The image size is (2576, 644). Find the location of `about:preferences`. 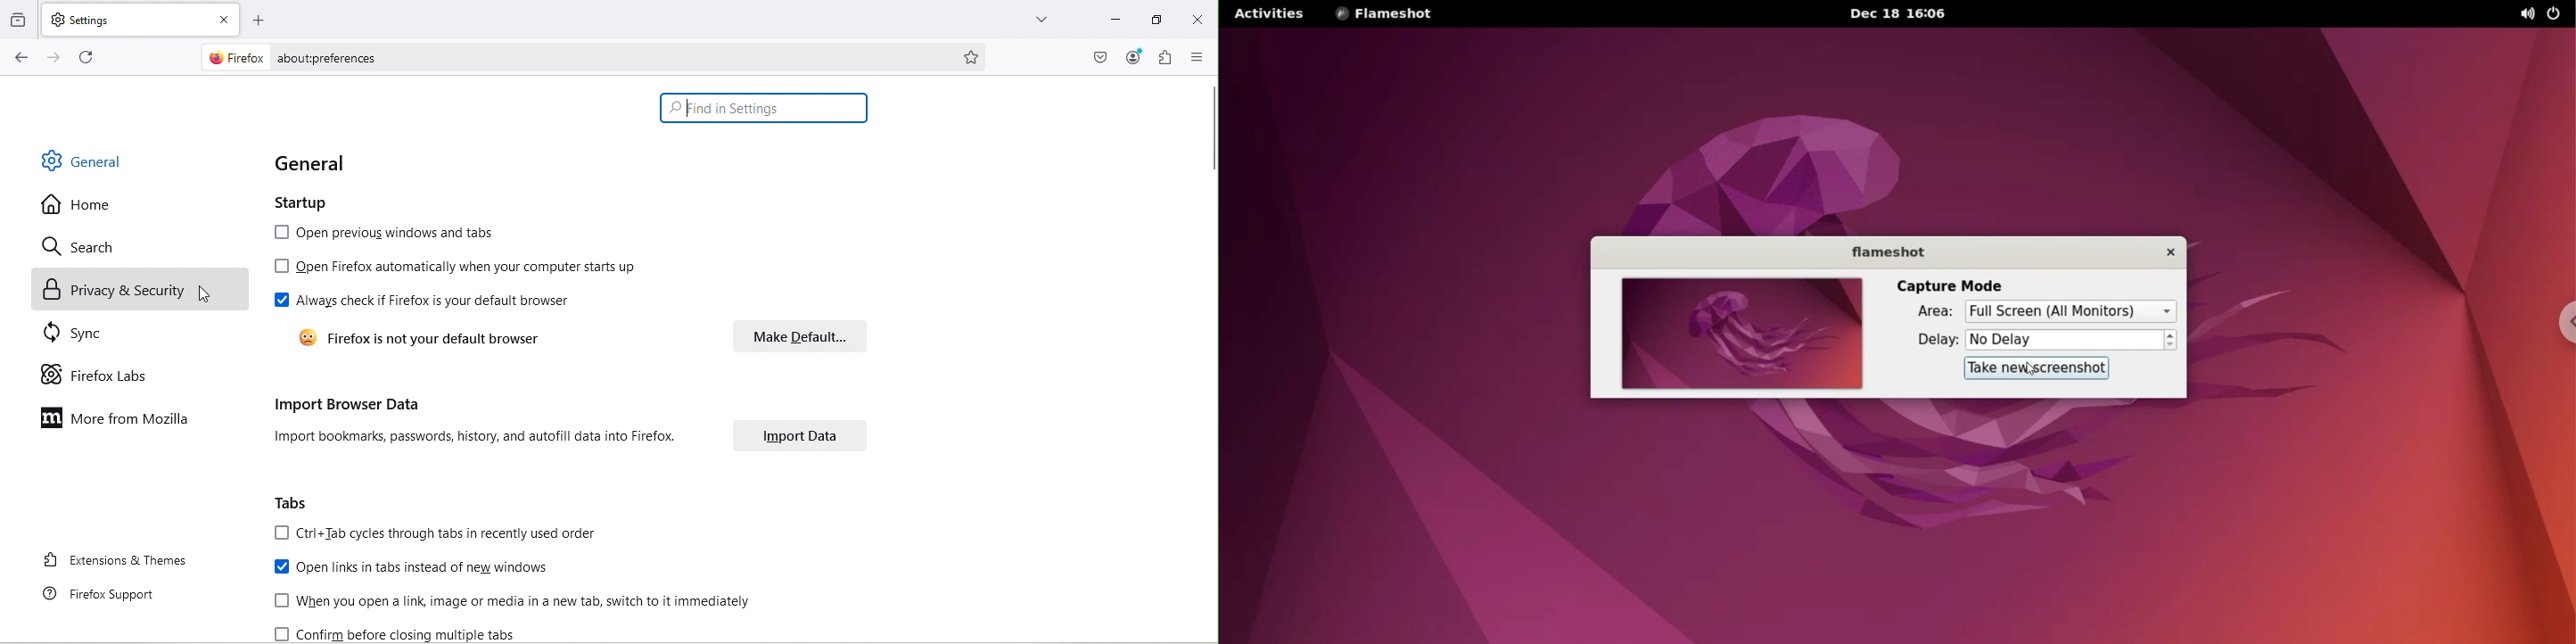

about:preferences is located at coordinates (612, 57).